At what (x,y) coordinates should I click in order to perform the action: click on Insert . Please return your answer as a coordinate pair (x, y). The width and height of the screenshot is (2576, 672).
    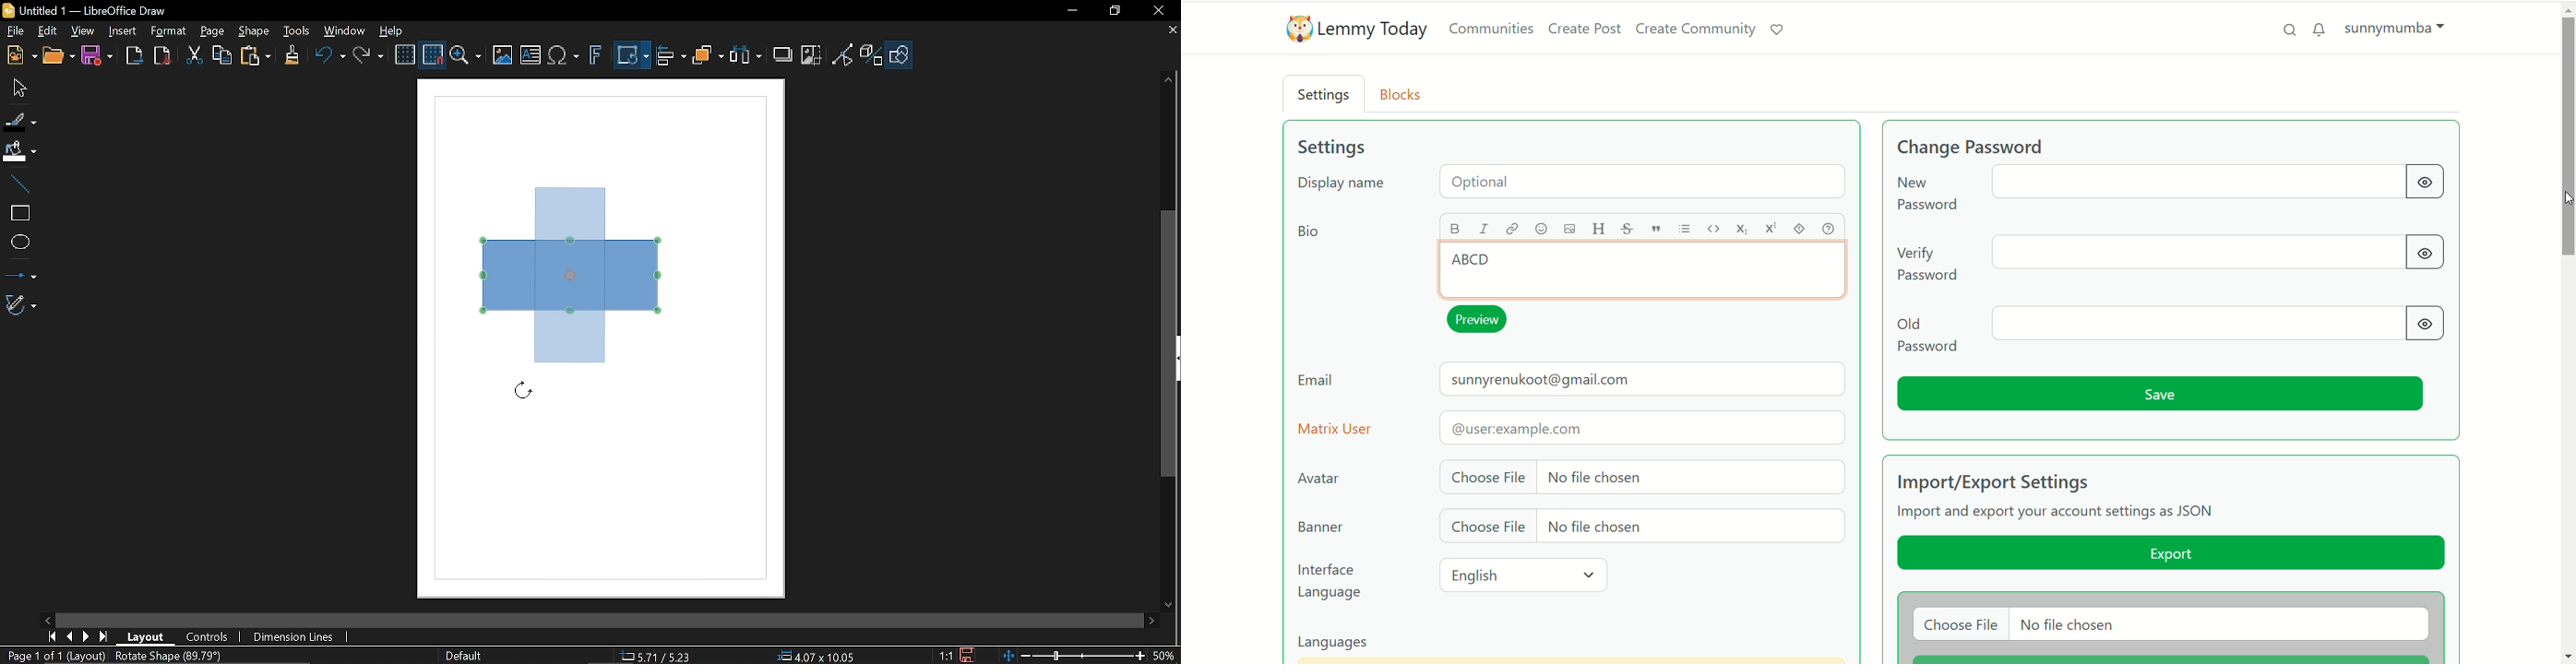
    Looking at the image, I should click on (122, 32).